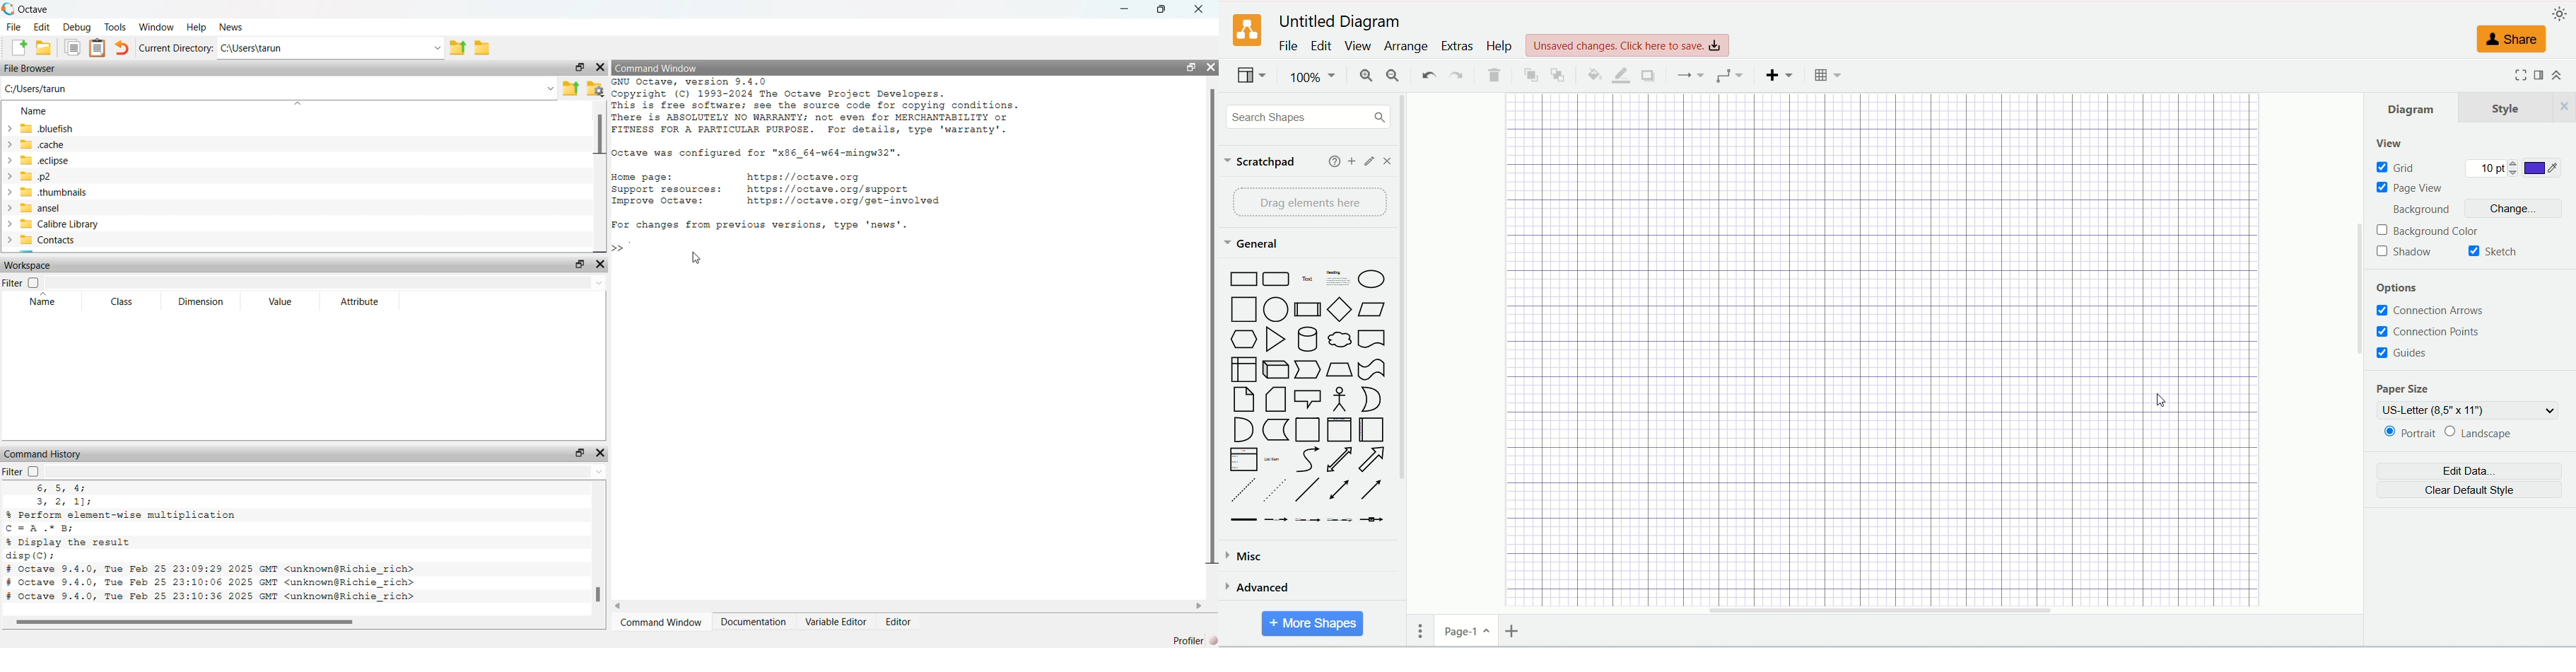  I want to click on insert page, so click(1512, 630).